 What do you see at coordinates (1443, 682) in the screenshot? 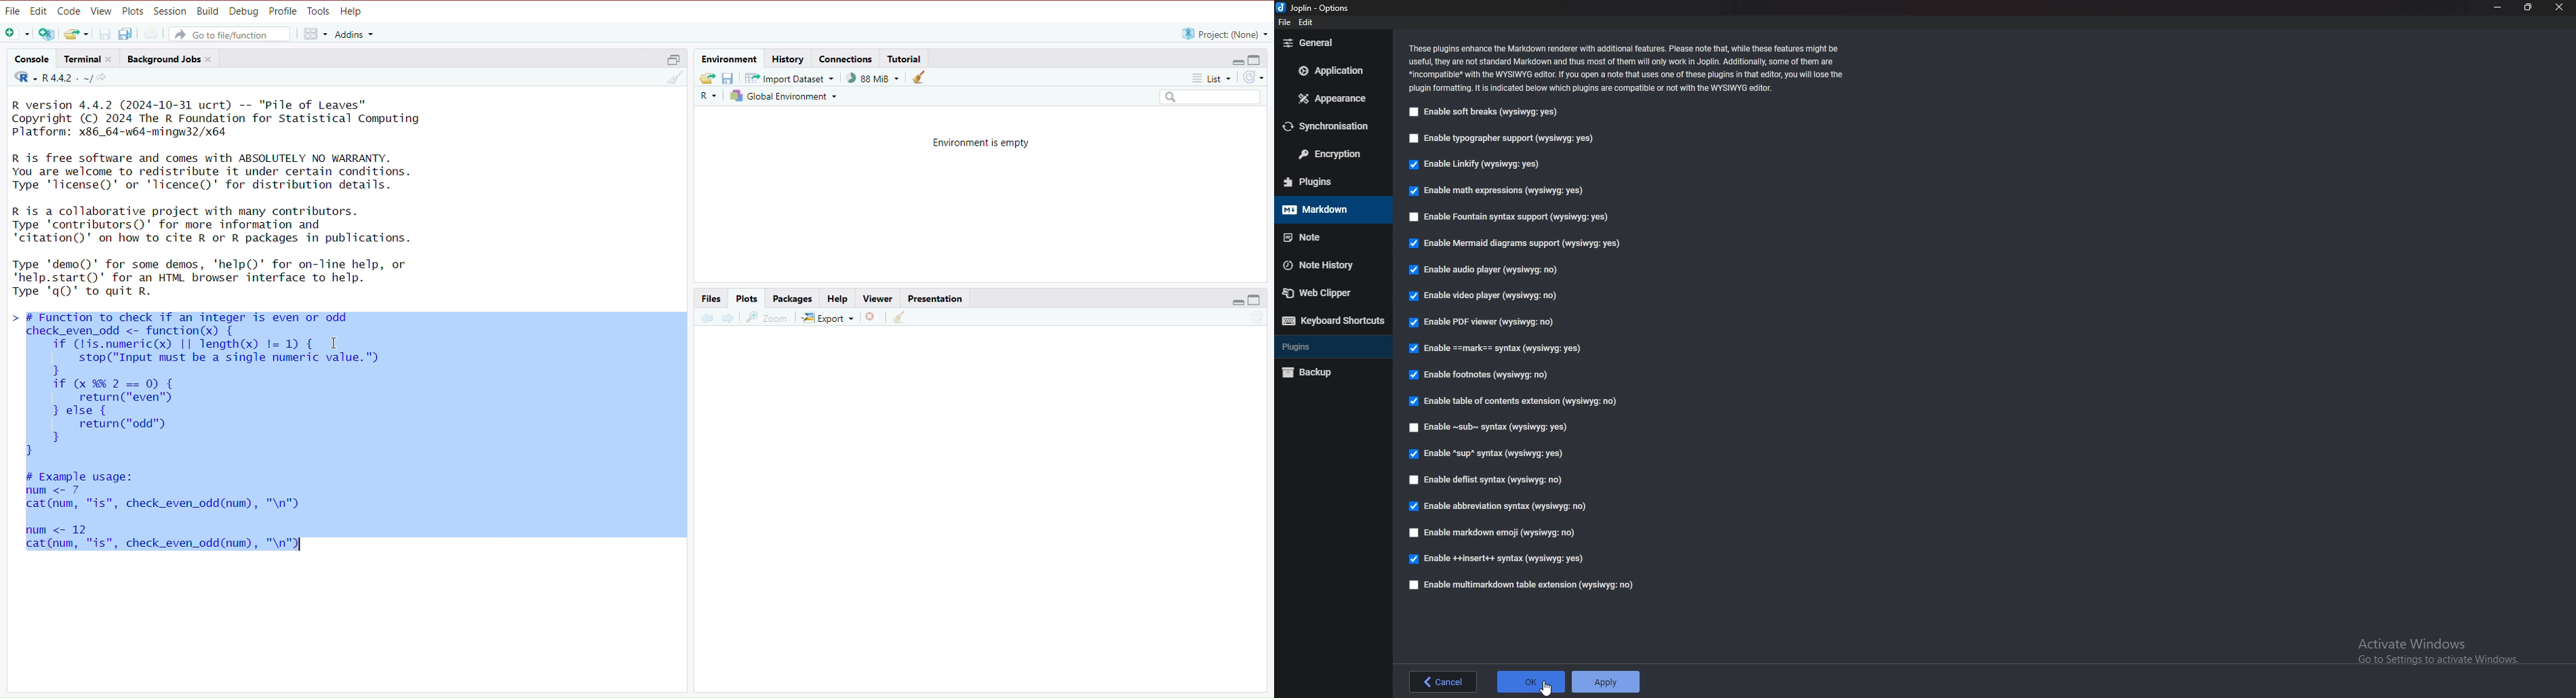
I see `back` at bounding box center [1443, 682].